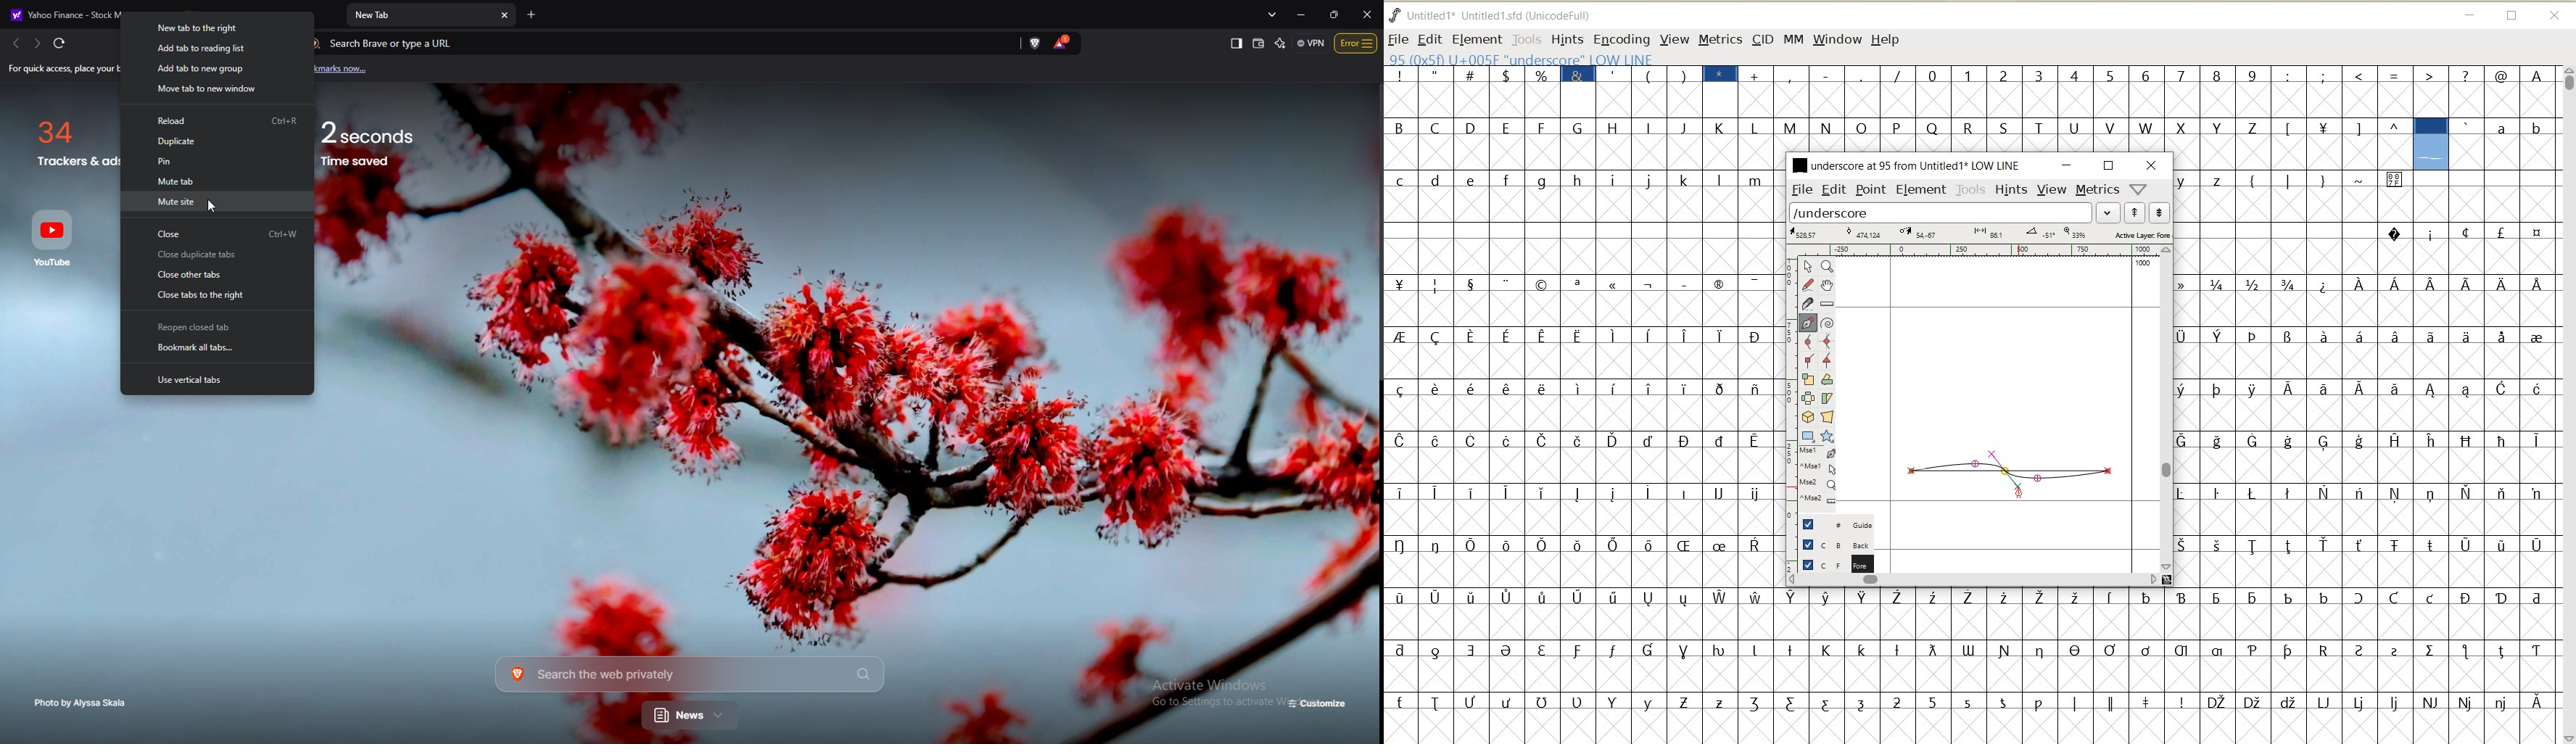  I want to click on GLYPHY CHARACTERS, so click(2507, 143).